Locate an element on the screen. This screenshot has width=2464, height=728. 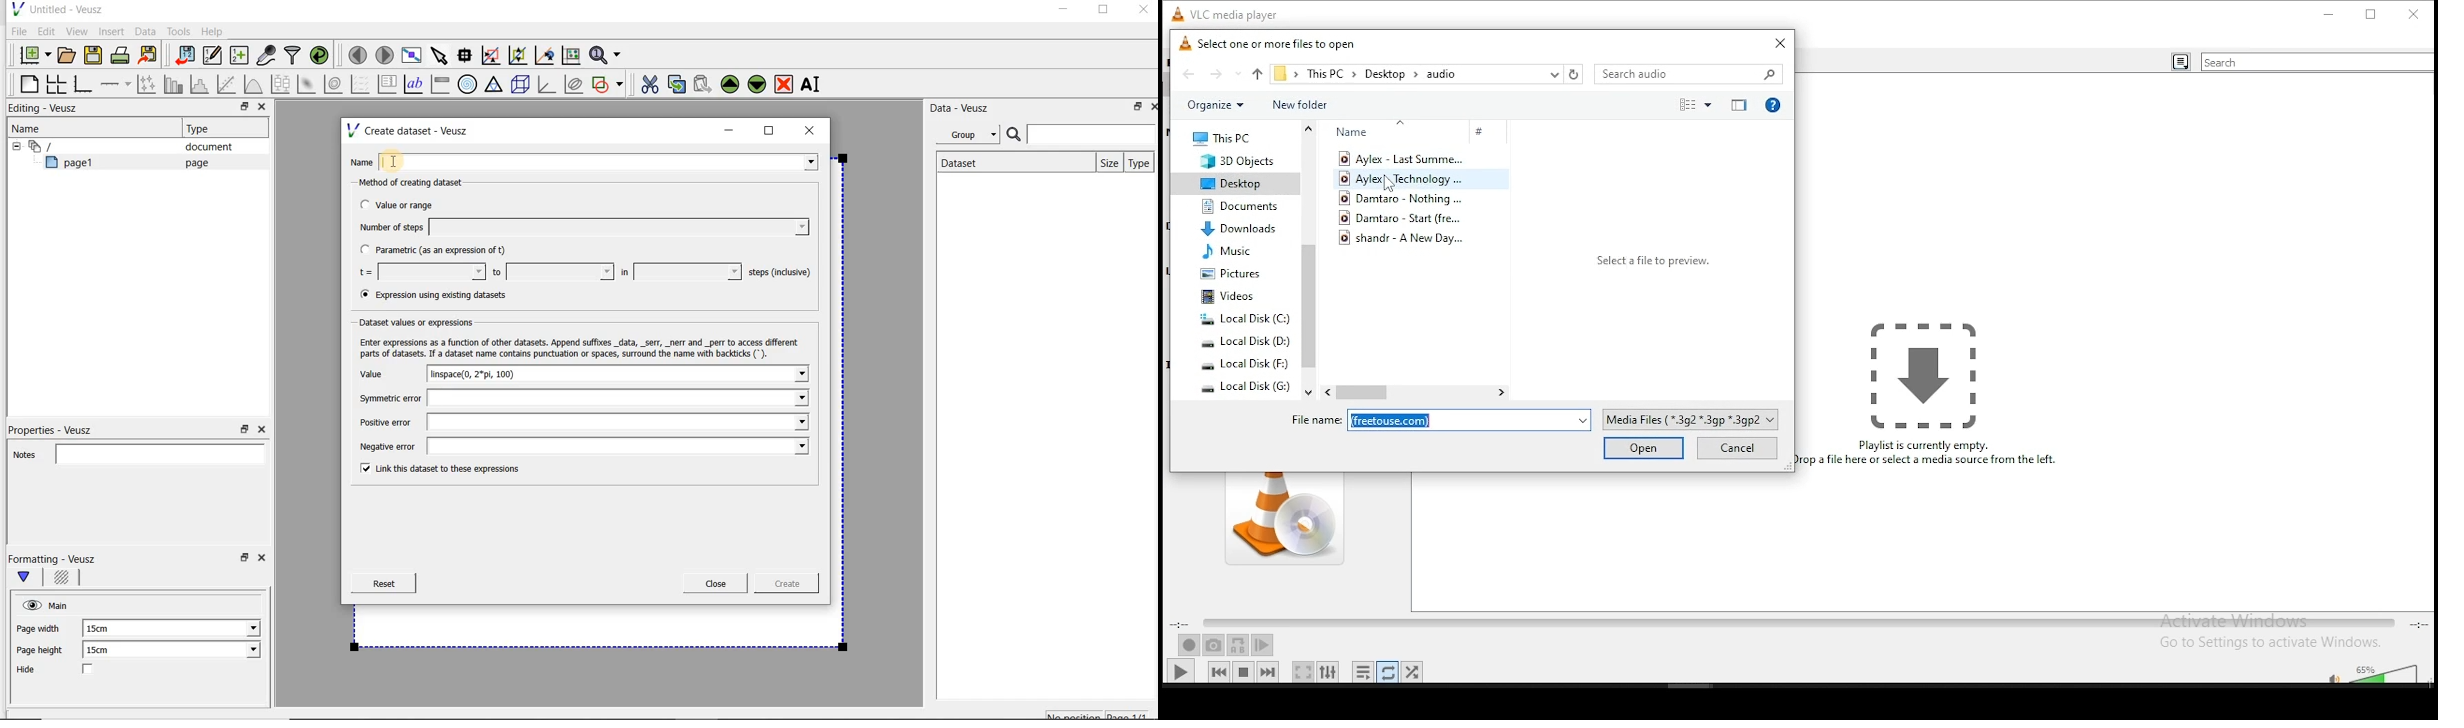
VLC media player is located at coordinates (1236, 12).